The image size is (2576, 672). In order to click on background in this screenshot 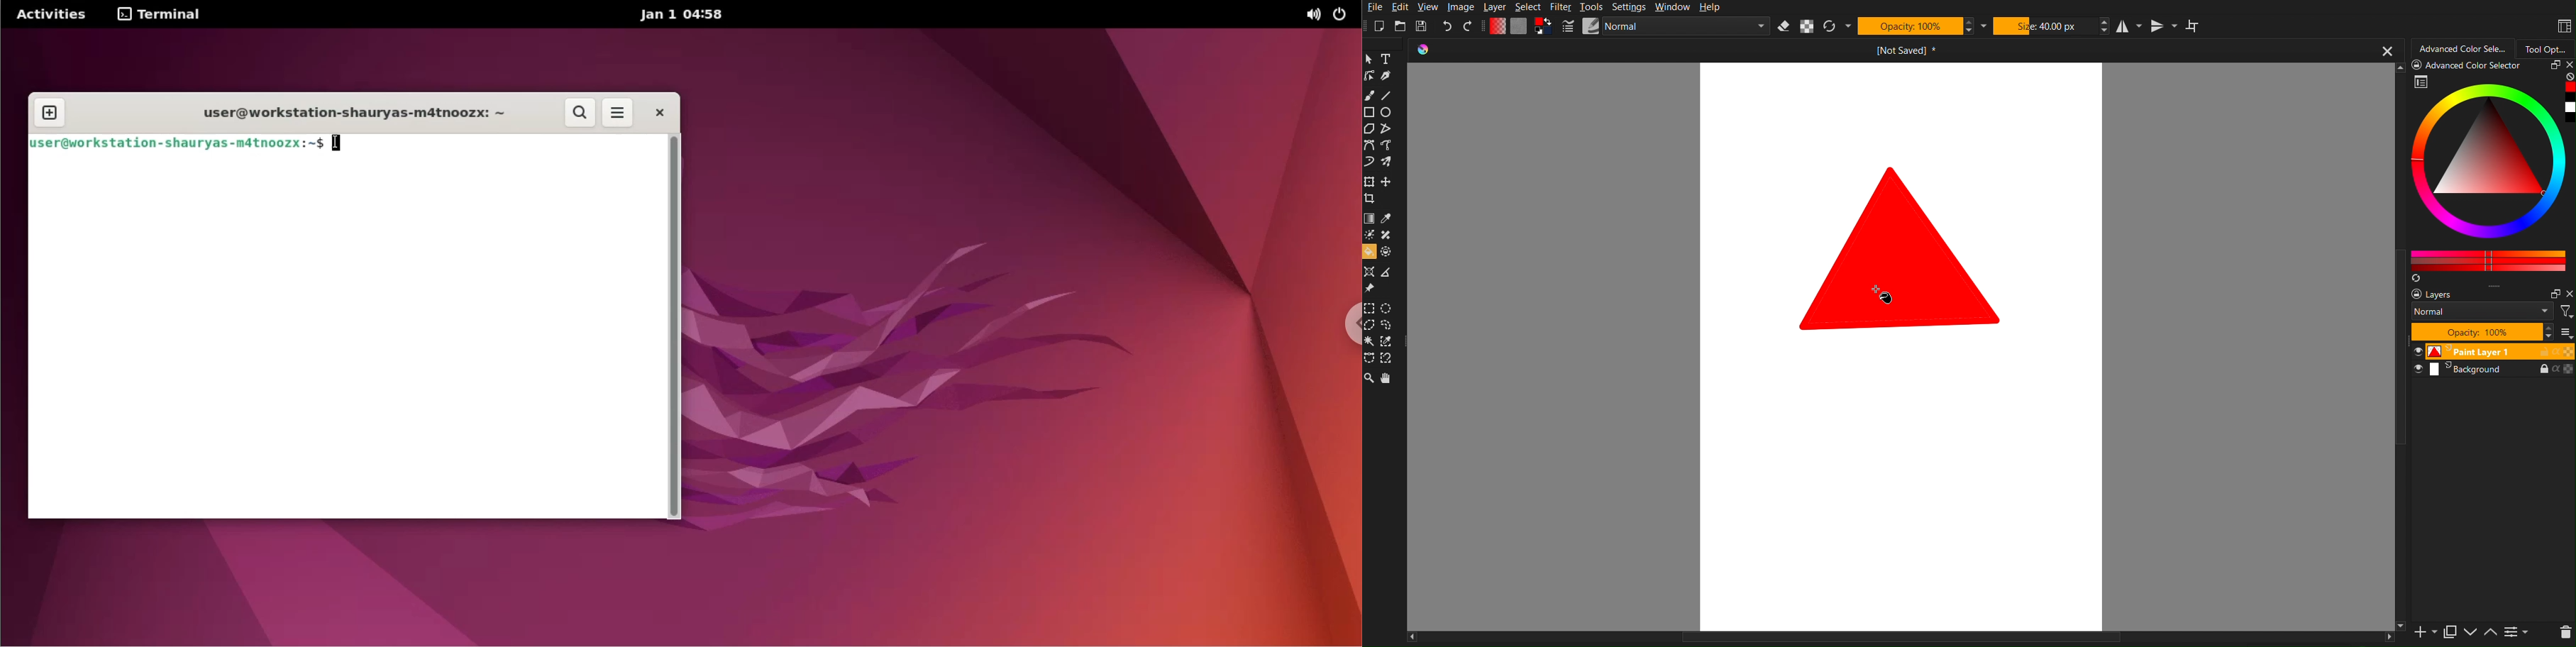, I will do `click(2494, 371)`.